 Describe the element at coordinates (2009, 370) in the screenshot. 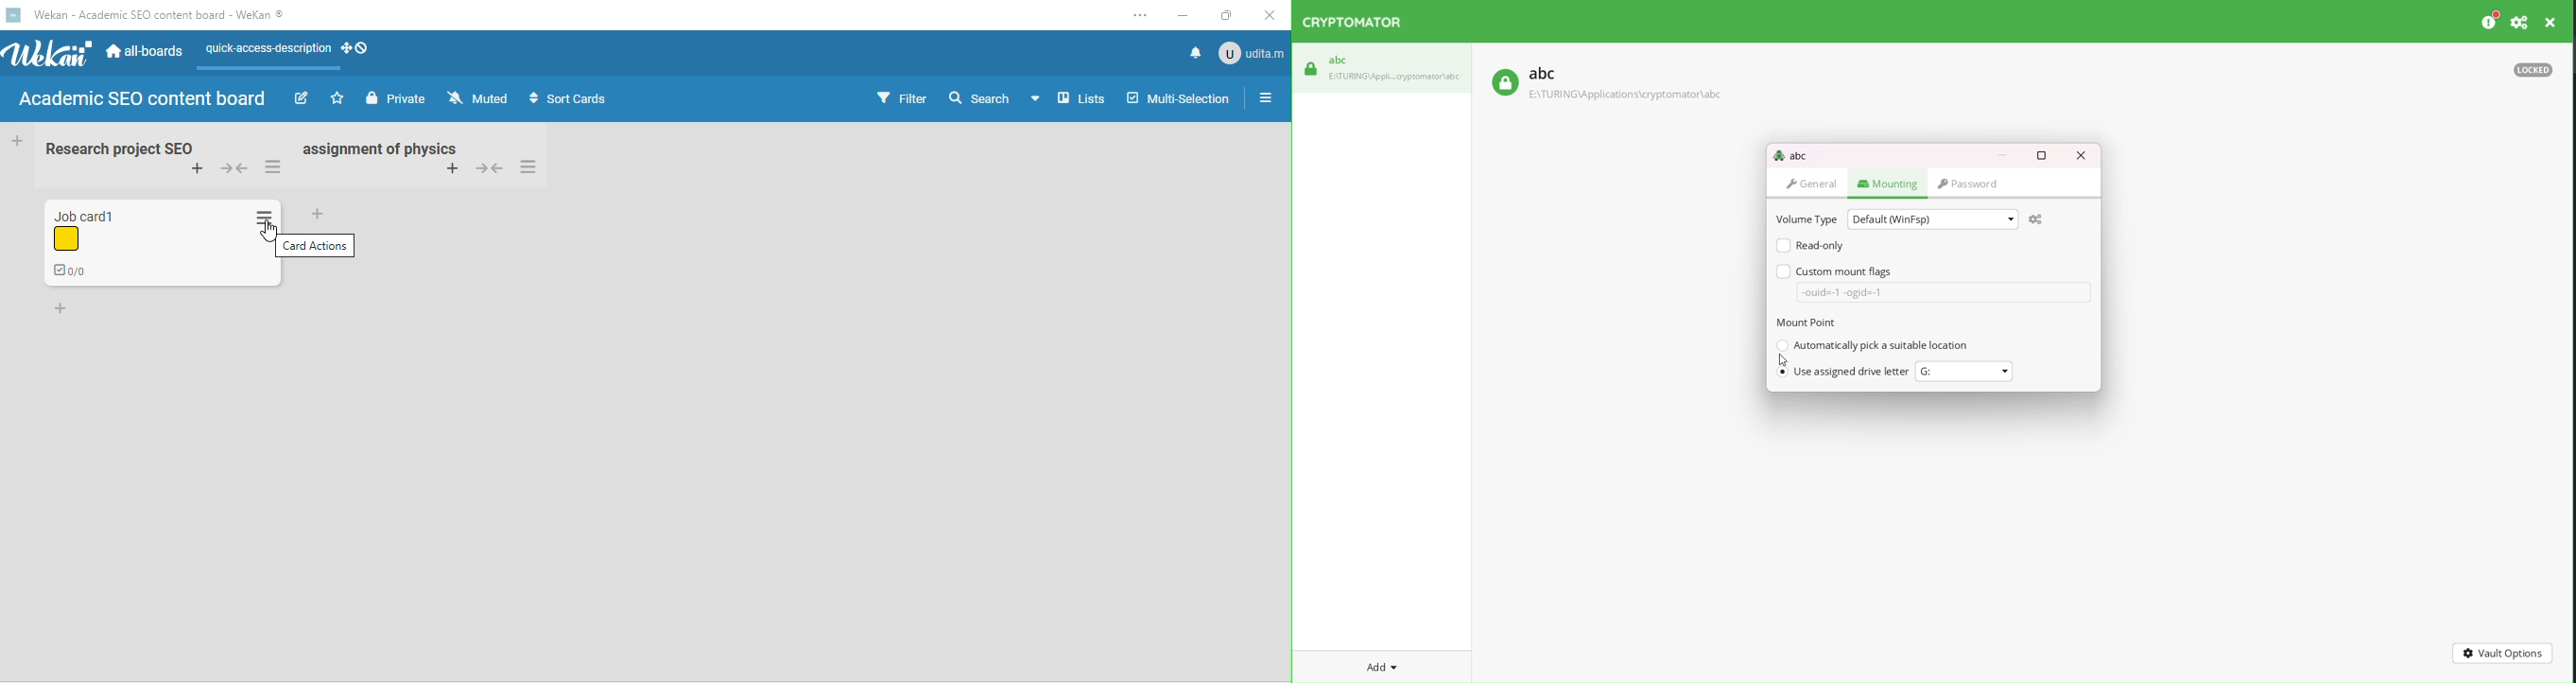

I see `drive dropdown` at that location.